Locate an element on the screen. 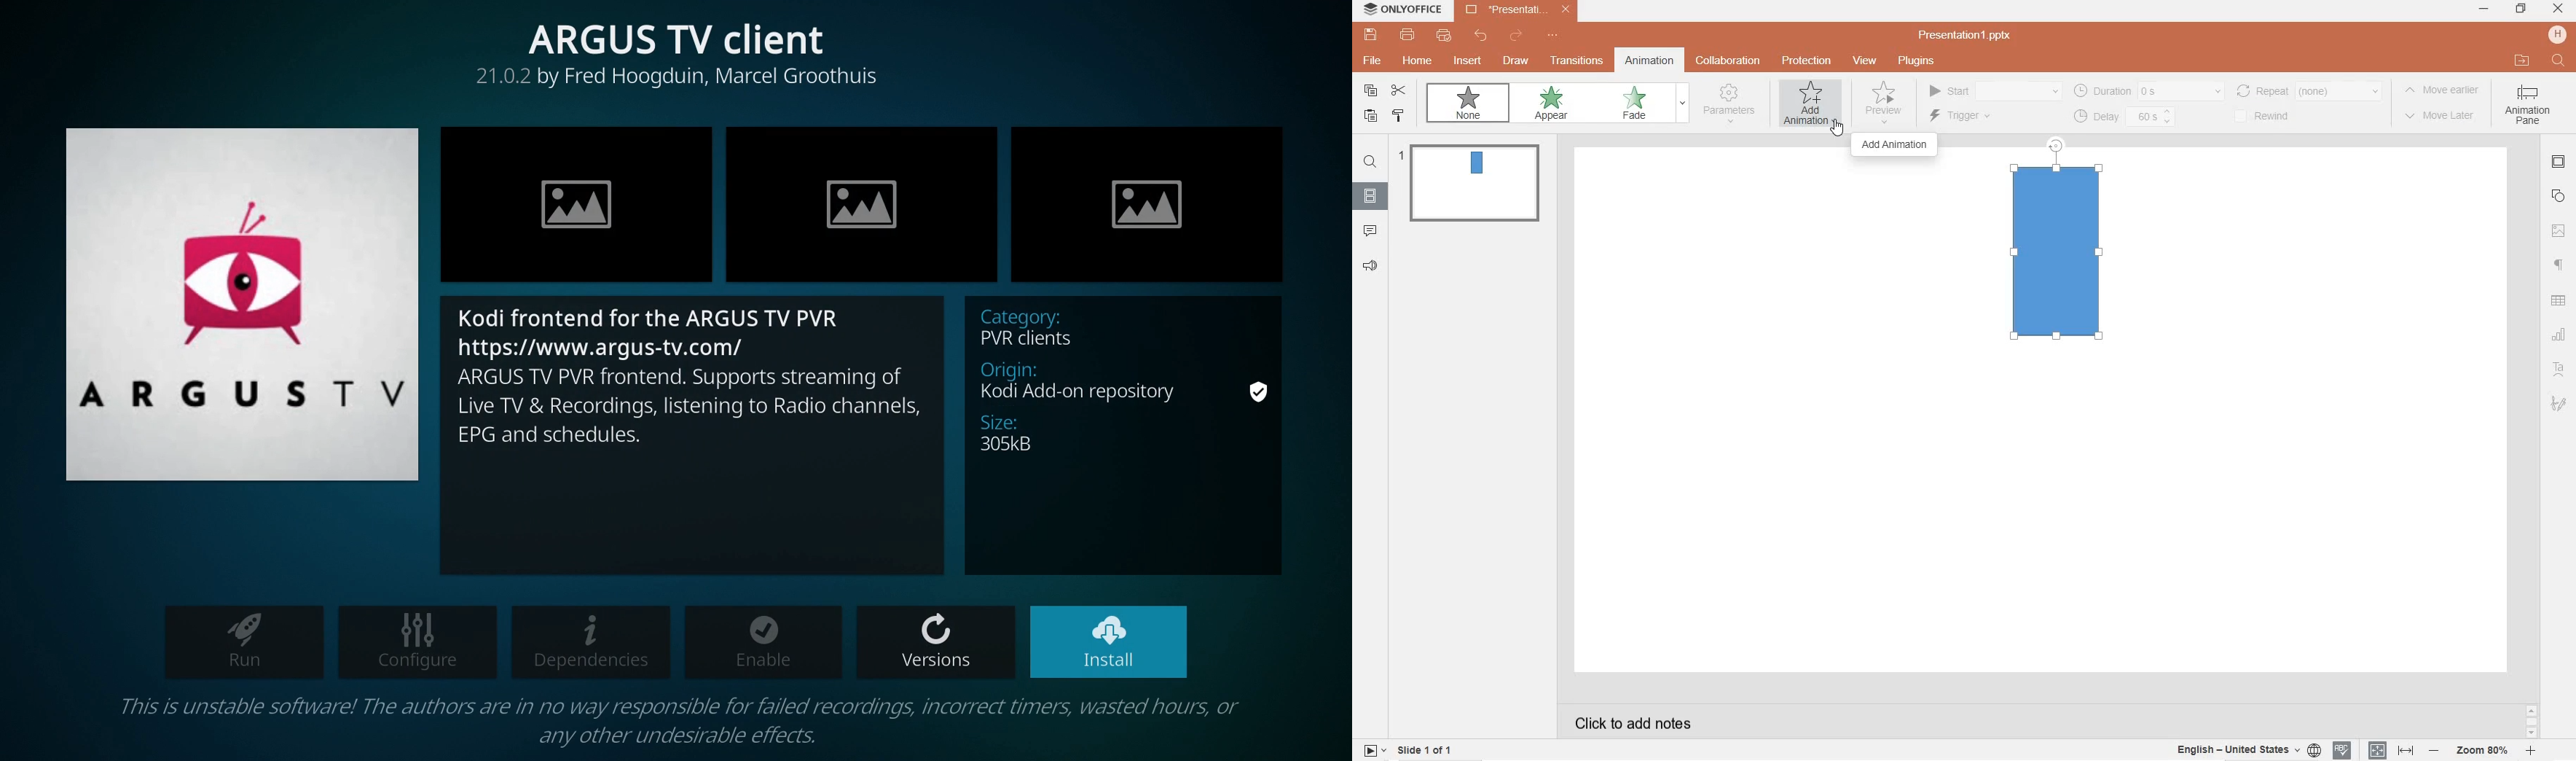 The image size is (2576, 784). rewind is located at coordinates (2274, 115).